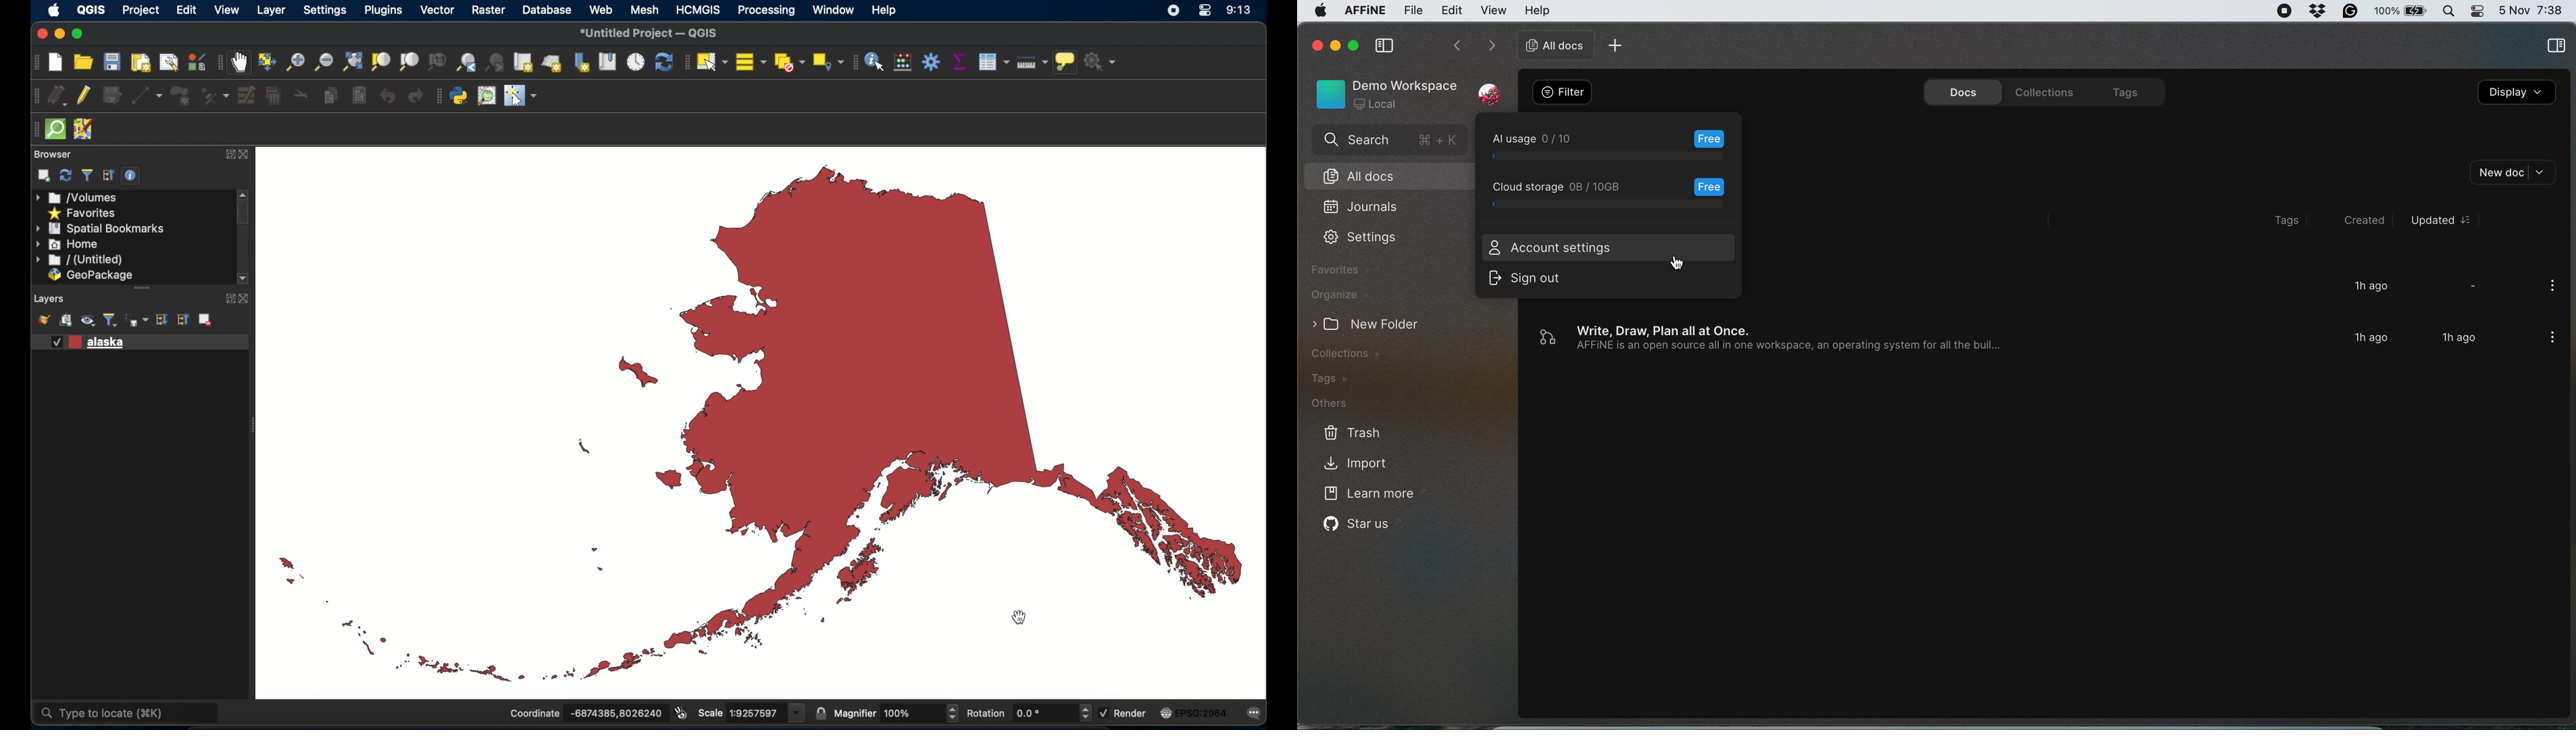 The image size is (2576, 756). Describe the element at coordinates (245, 214) in the screenshot. I see `scroll box` at that location.